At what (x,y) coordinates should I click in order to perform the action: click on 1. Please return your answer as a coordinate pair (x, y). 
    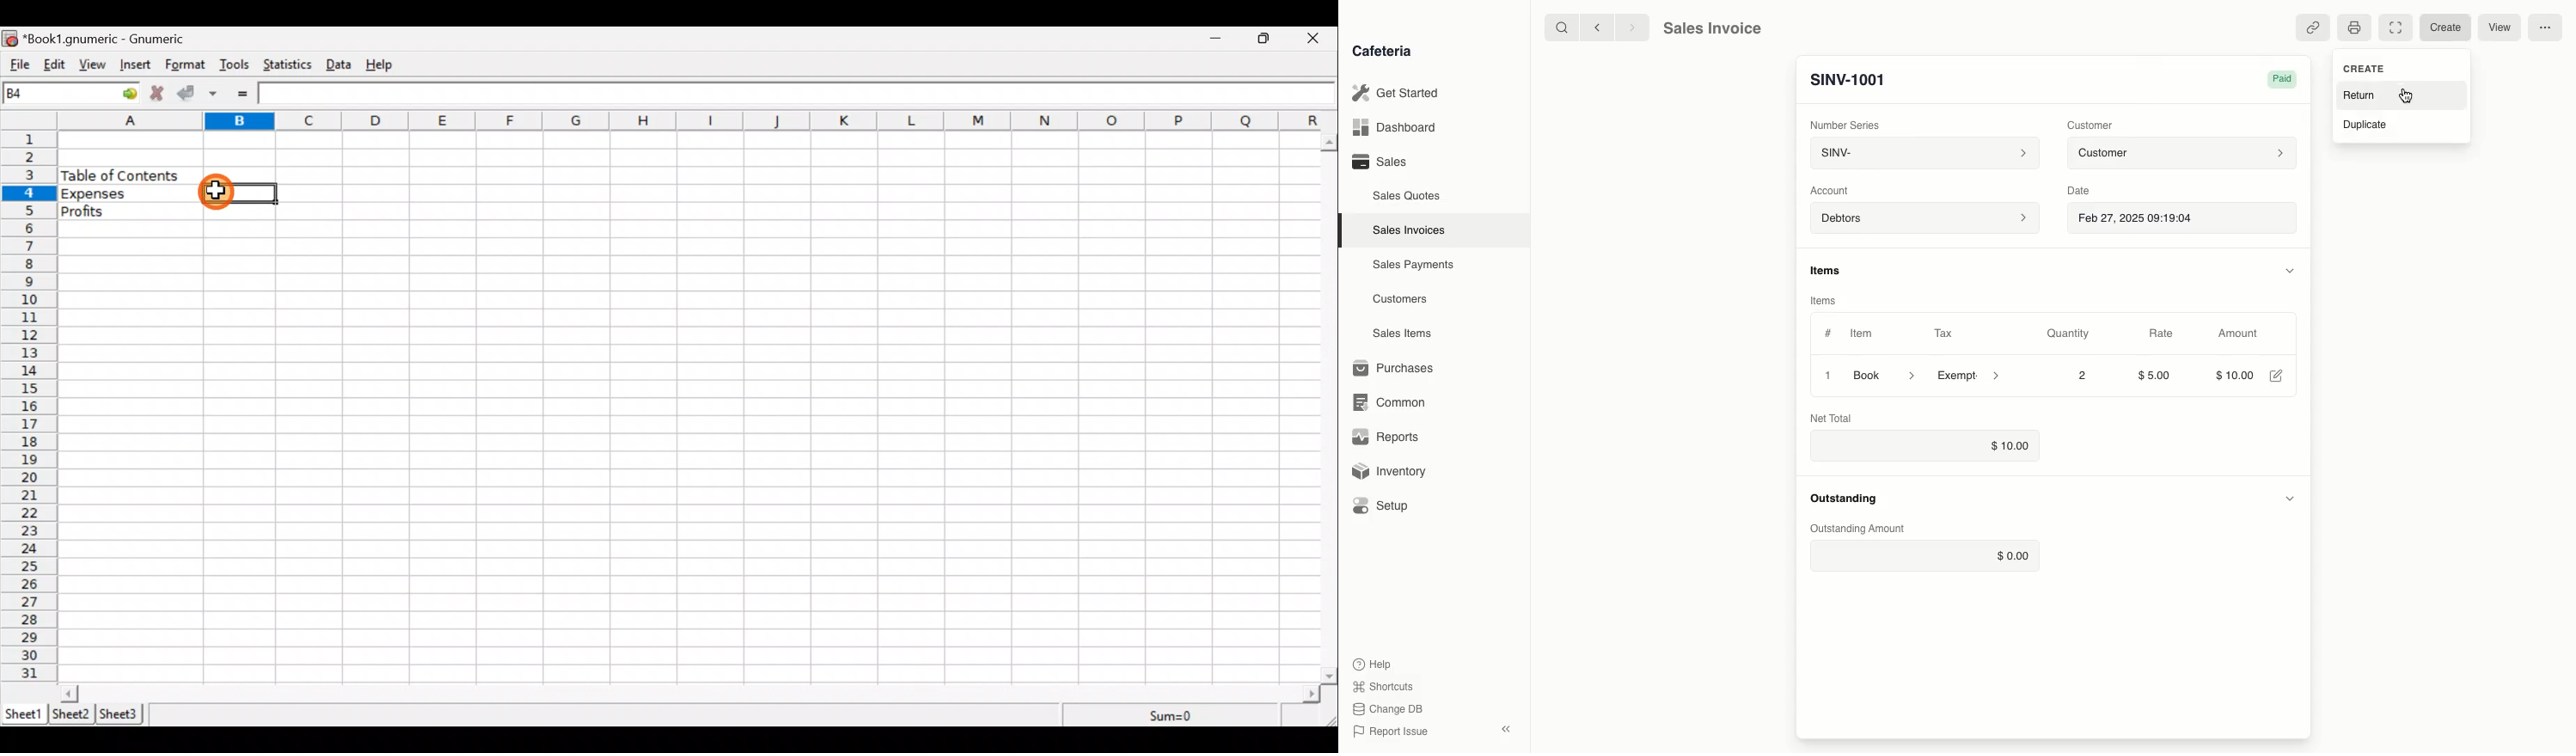
    Looking at the image, I should click on (1825, 375).